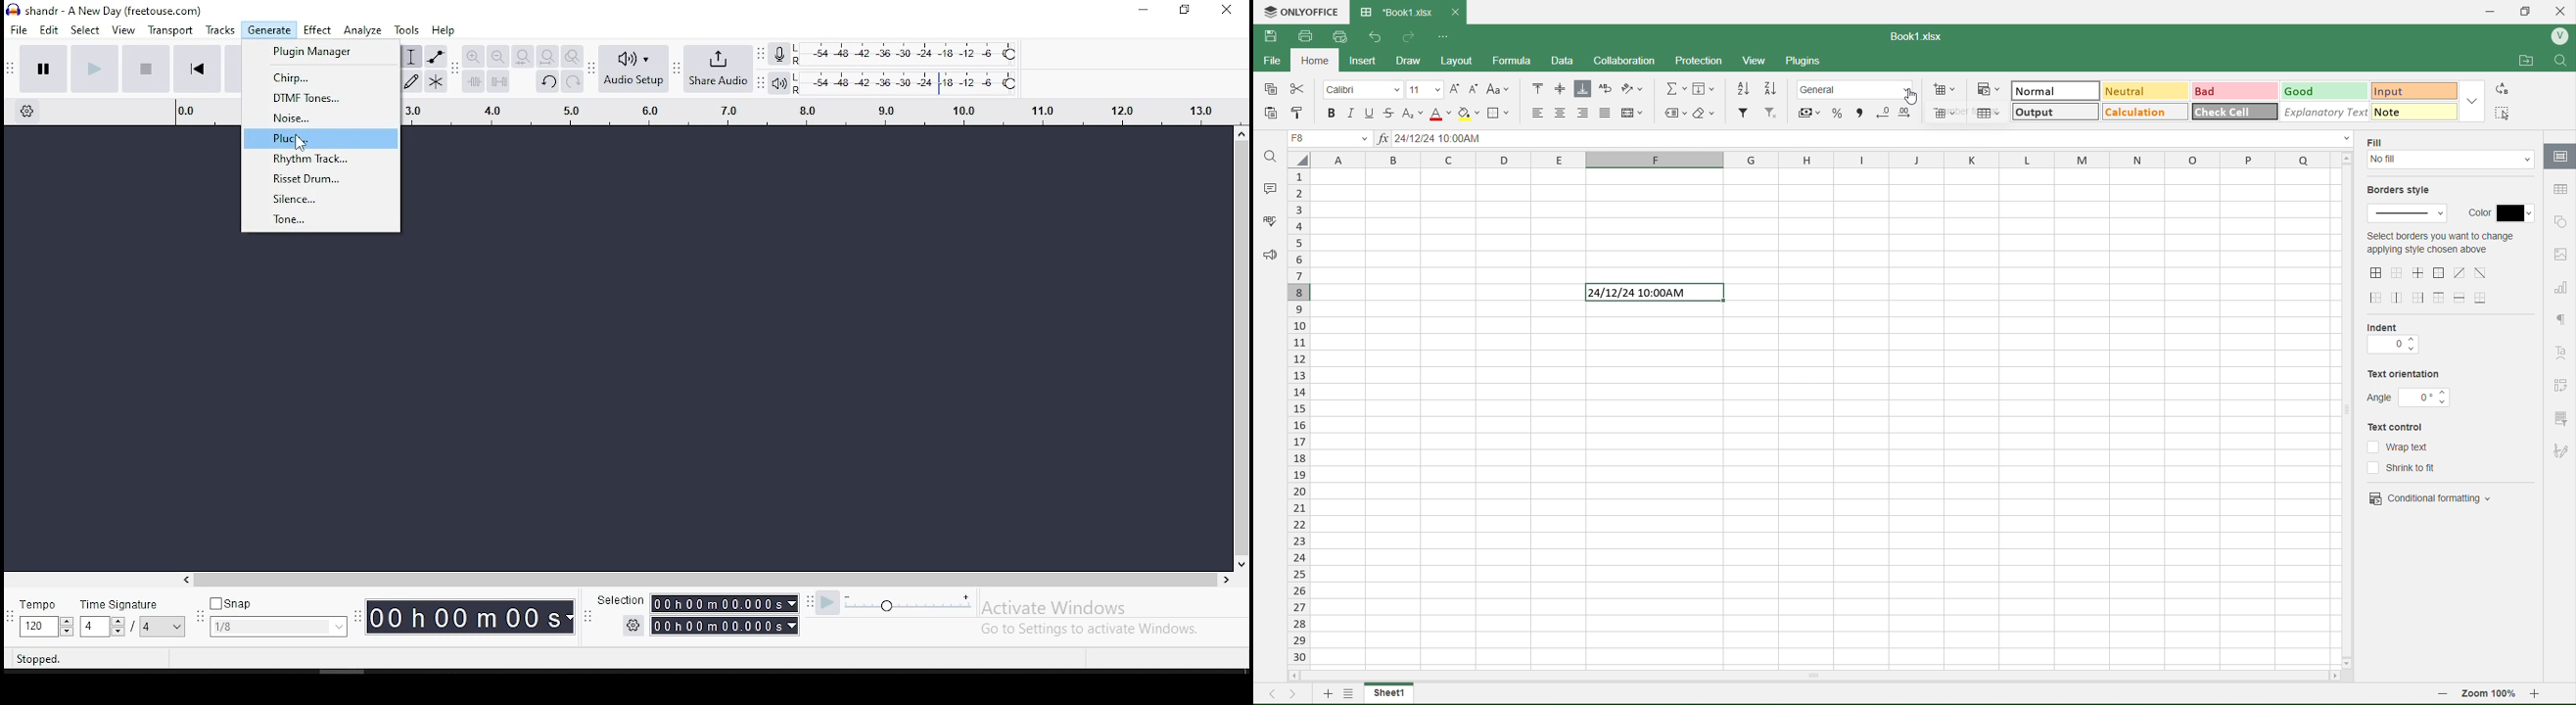  I want to click on silence, so click(322, 199).